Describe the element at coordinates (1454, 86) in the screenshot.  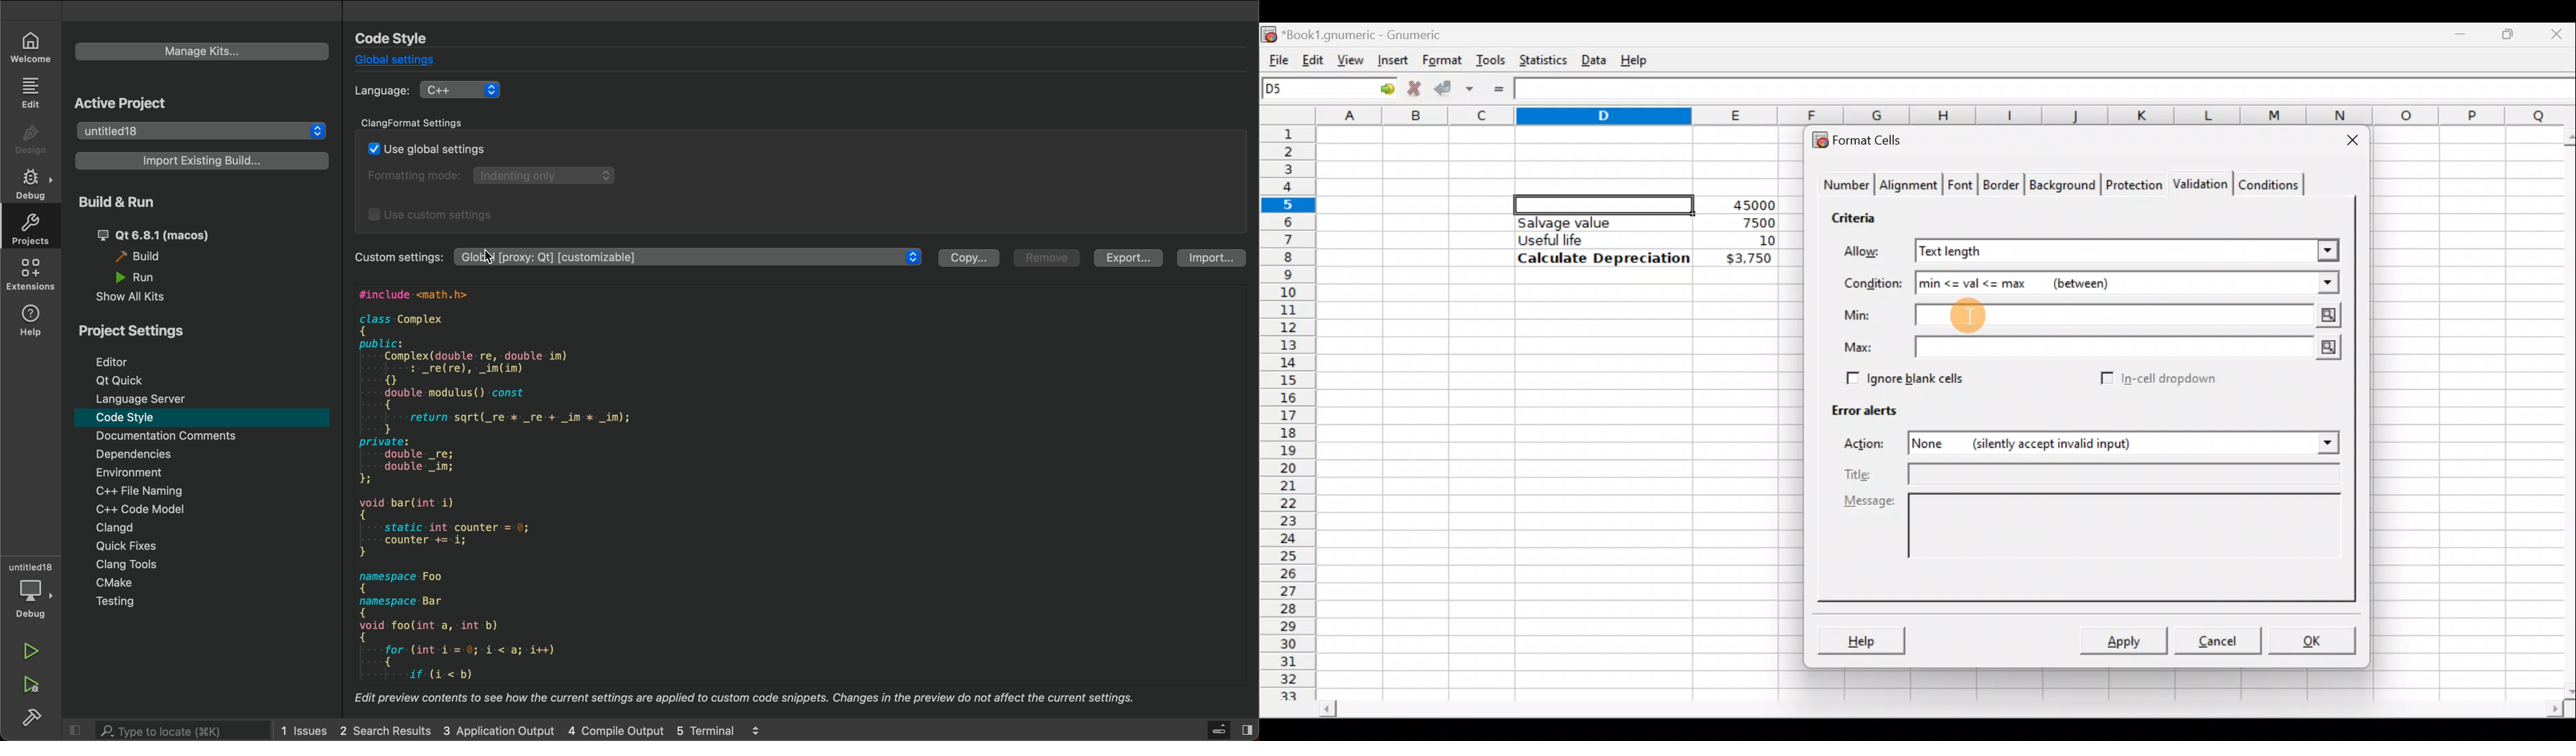
I see `Accept change` at that location.